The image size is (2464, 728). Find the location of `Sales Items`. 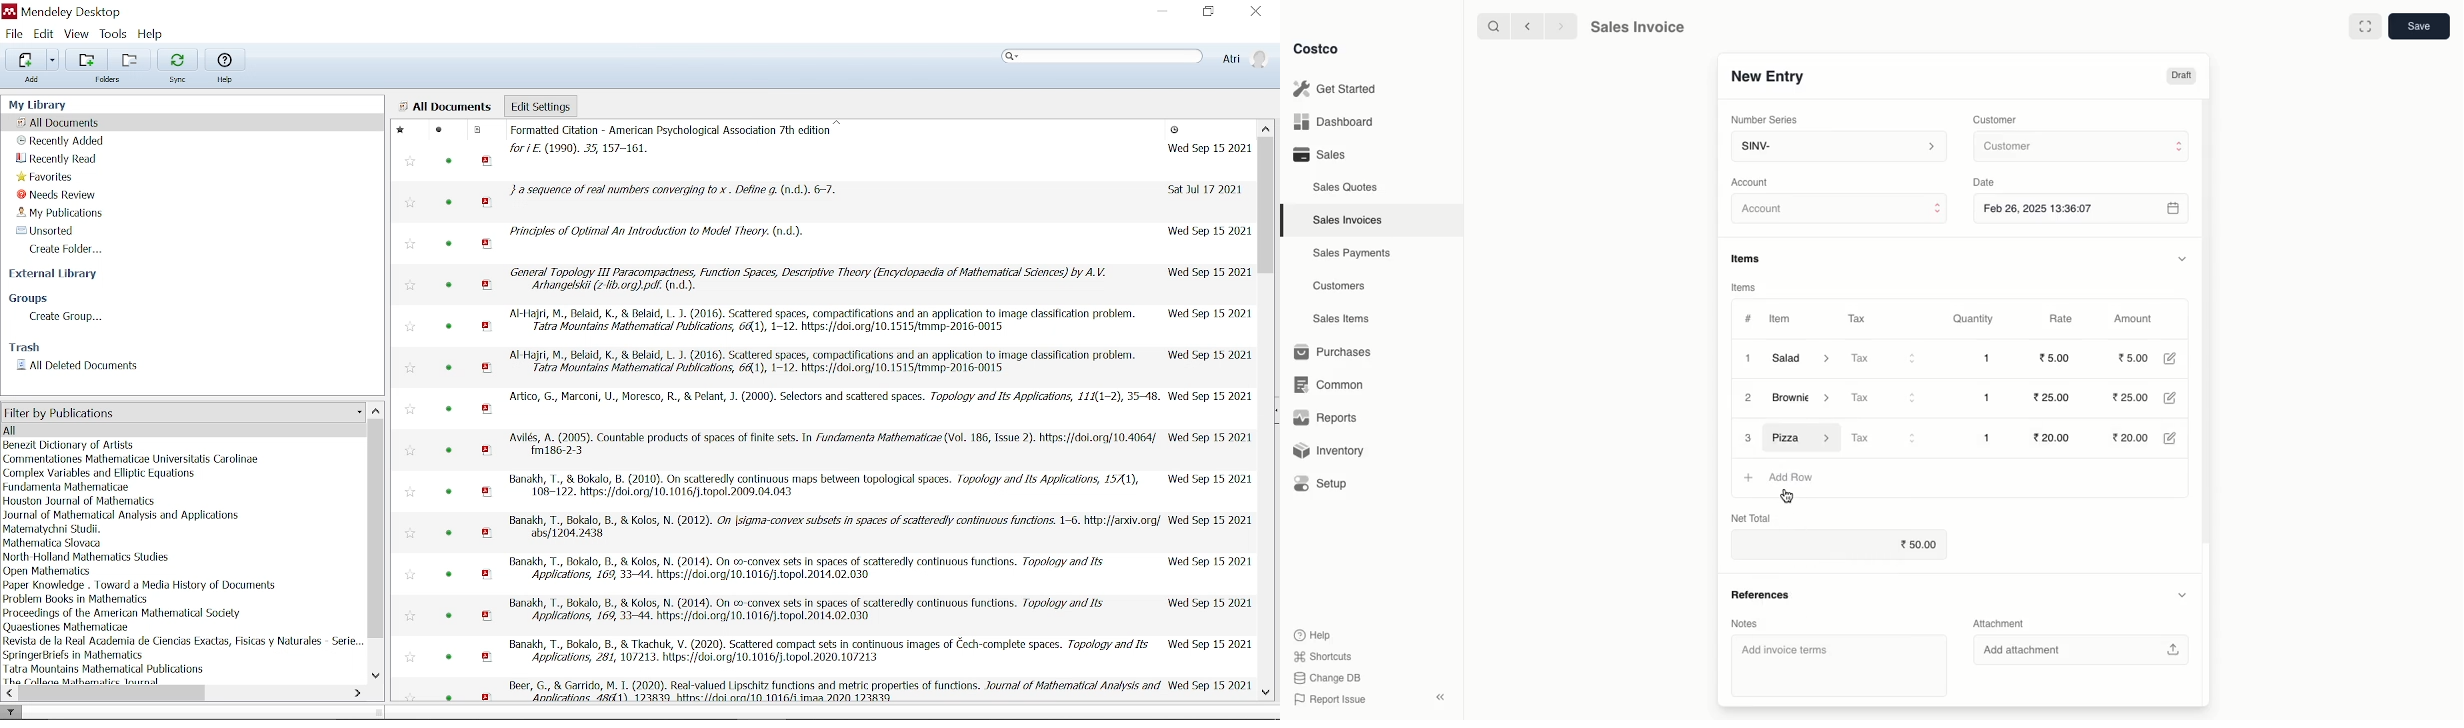

Sales Items is located at coordinates (1345, 319).